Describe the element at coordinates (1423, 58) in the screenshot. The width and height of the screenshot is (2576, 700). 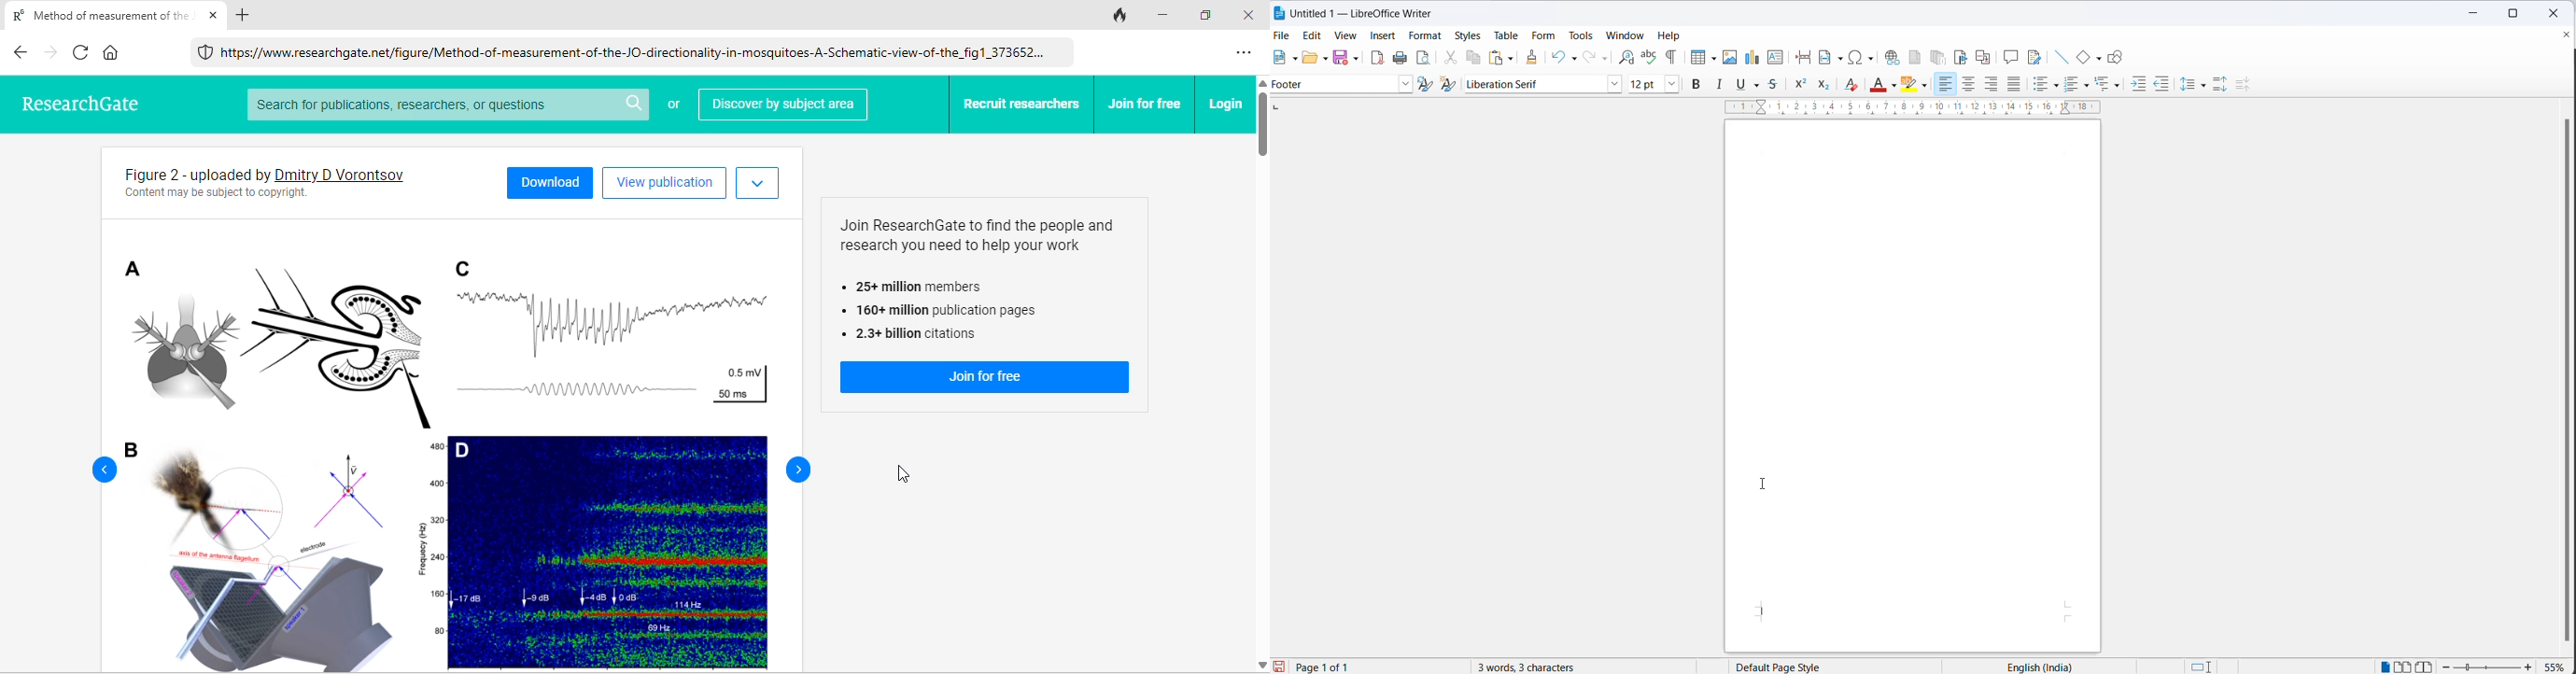
I see `print preview` at that location.